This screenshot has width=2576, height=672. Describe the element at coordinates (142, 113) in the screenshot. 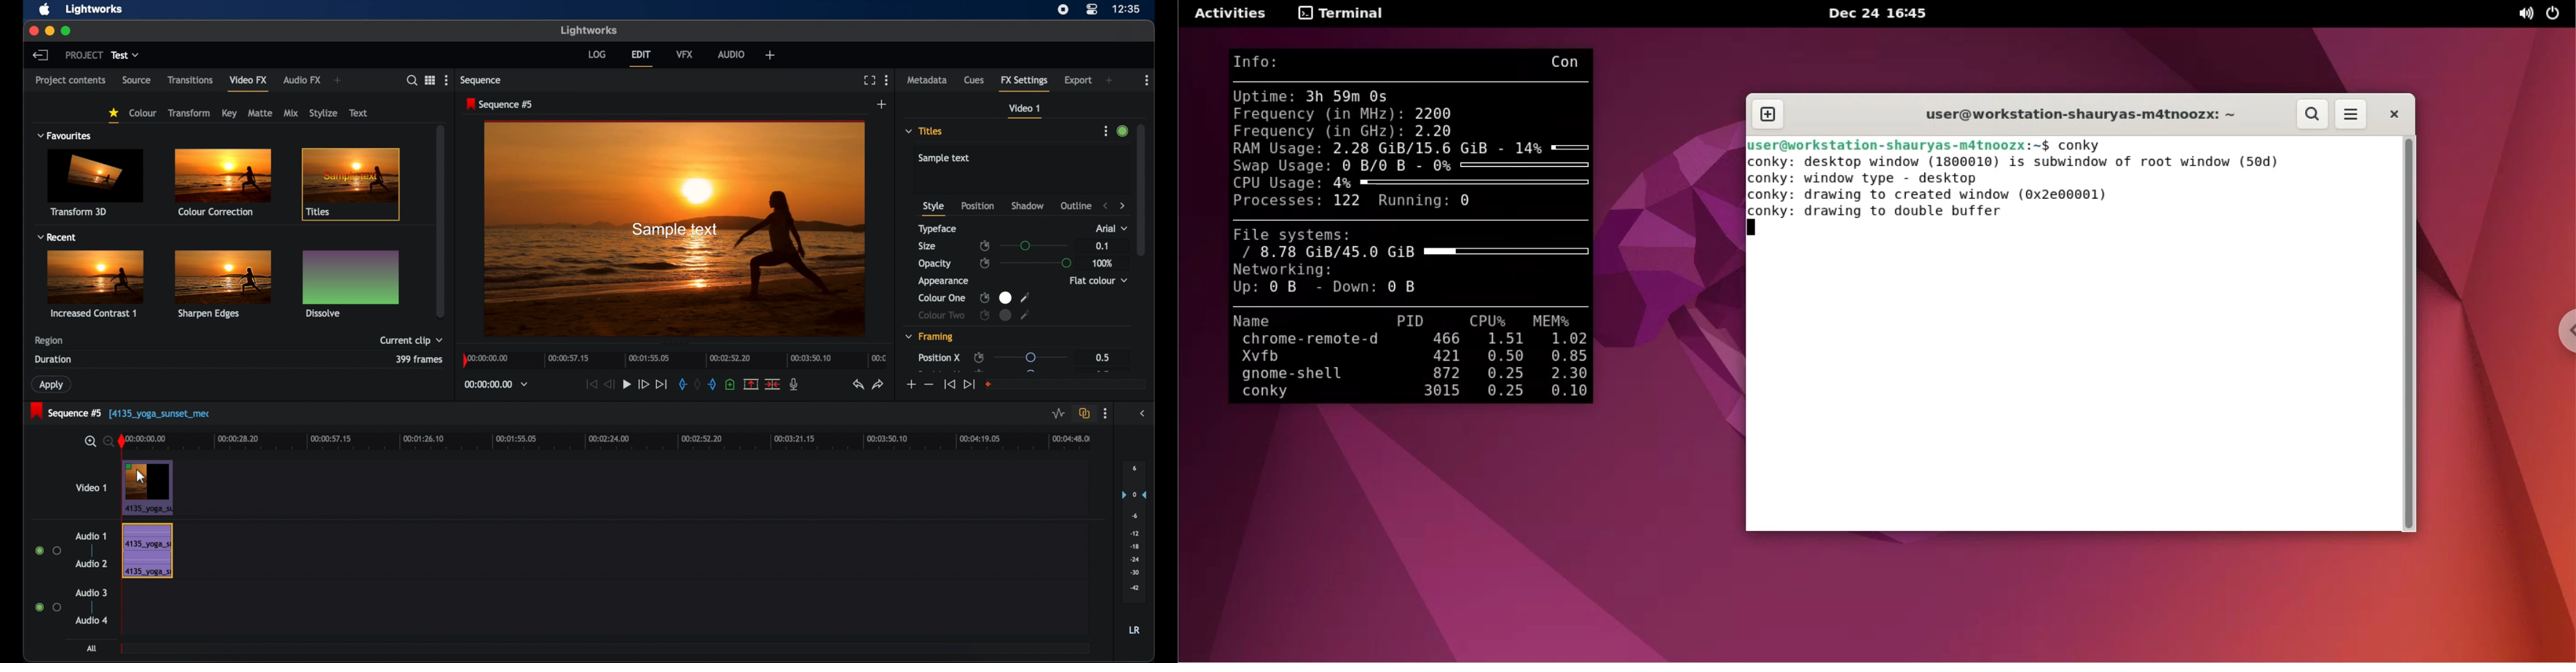

I see `colour` at that location.